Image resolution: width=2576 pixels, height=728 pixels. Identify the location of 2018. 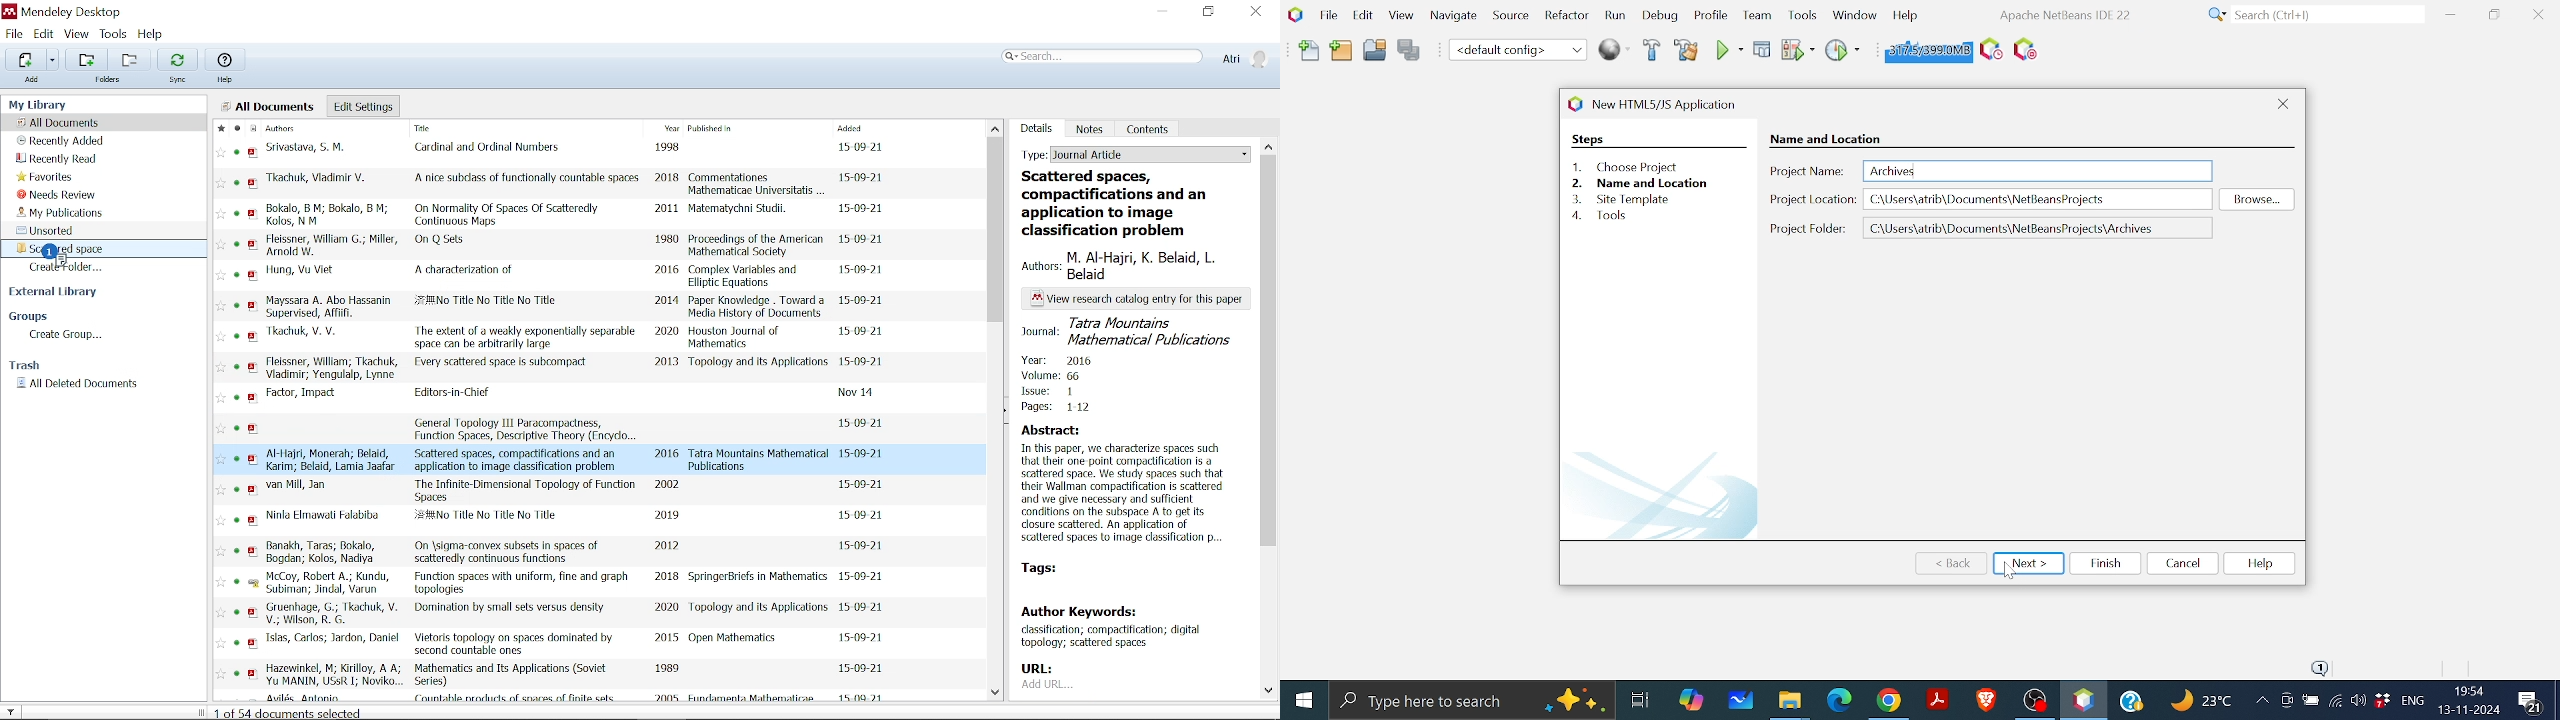
(667, 577).